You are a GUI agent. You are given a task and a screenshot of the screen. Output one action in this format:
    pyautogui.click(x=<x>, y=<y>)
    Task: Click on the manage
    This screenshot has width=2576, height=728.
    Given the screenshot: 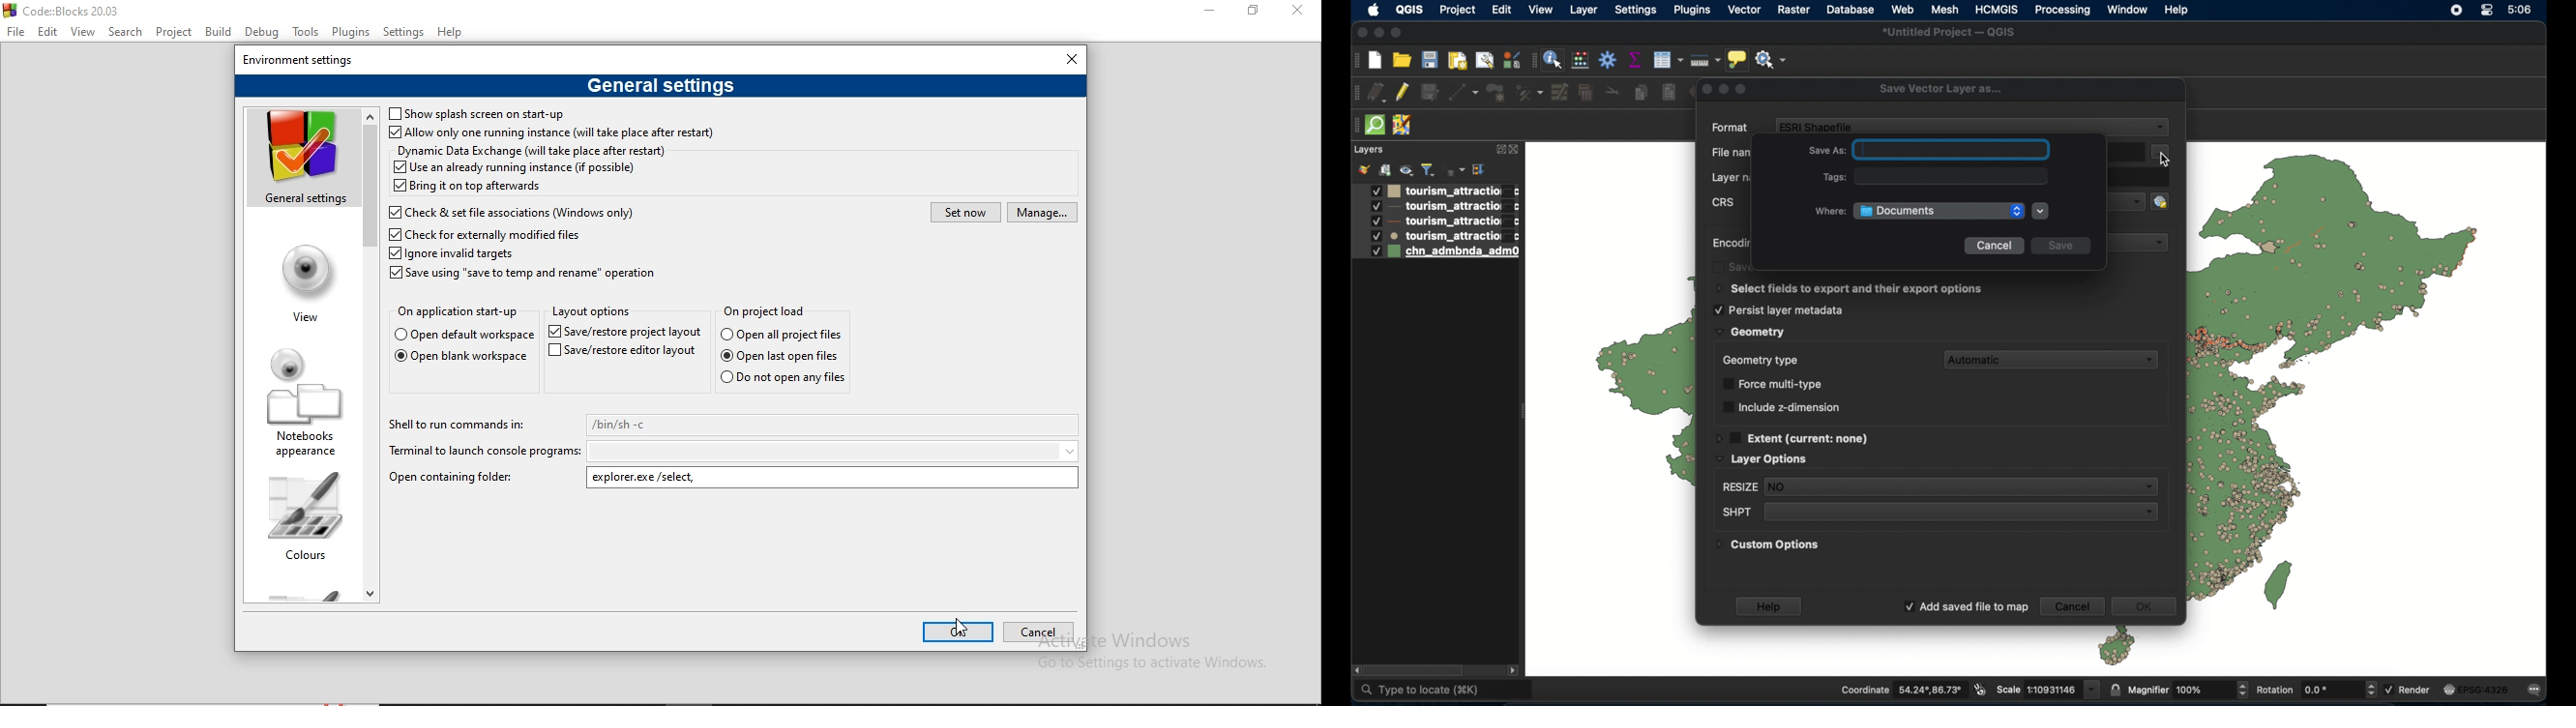 What is the action you would take?
    pyautogui.click(x=1041, y=212)
    